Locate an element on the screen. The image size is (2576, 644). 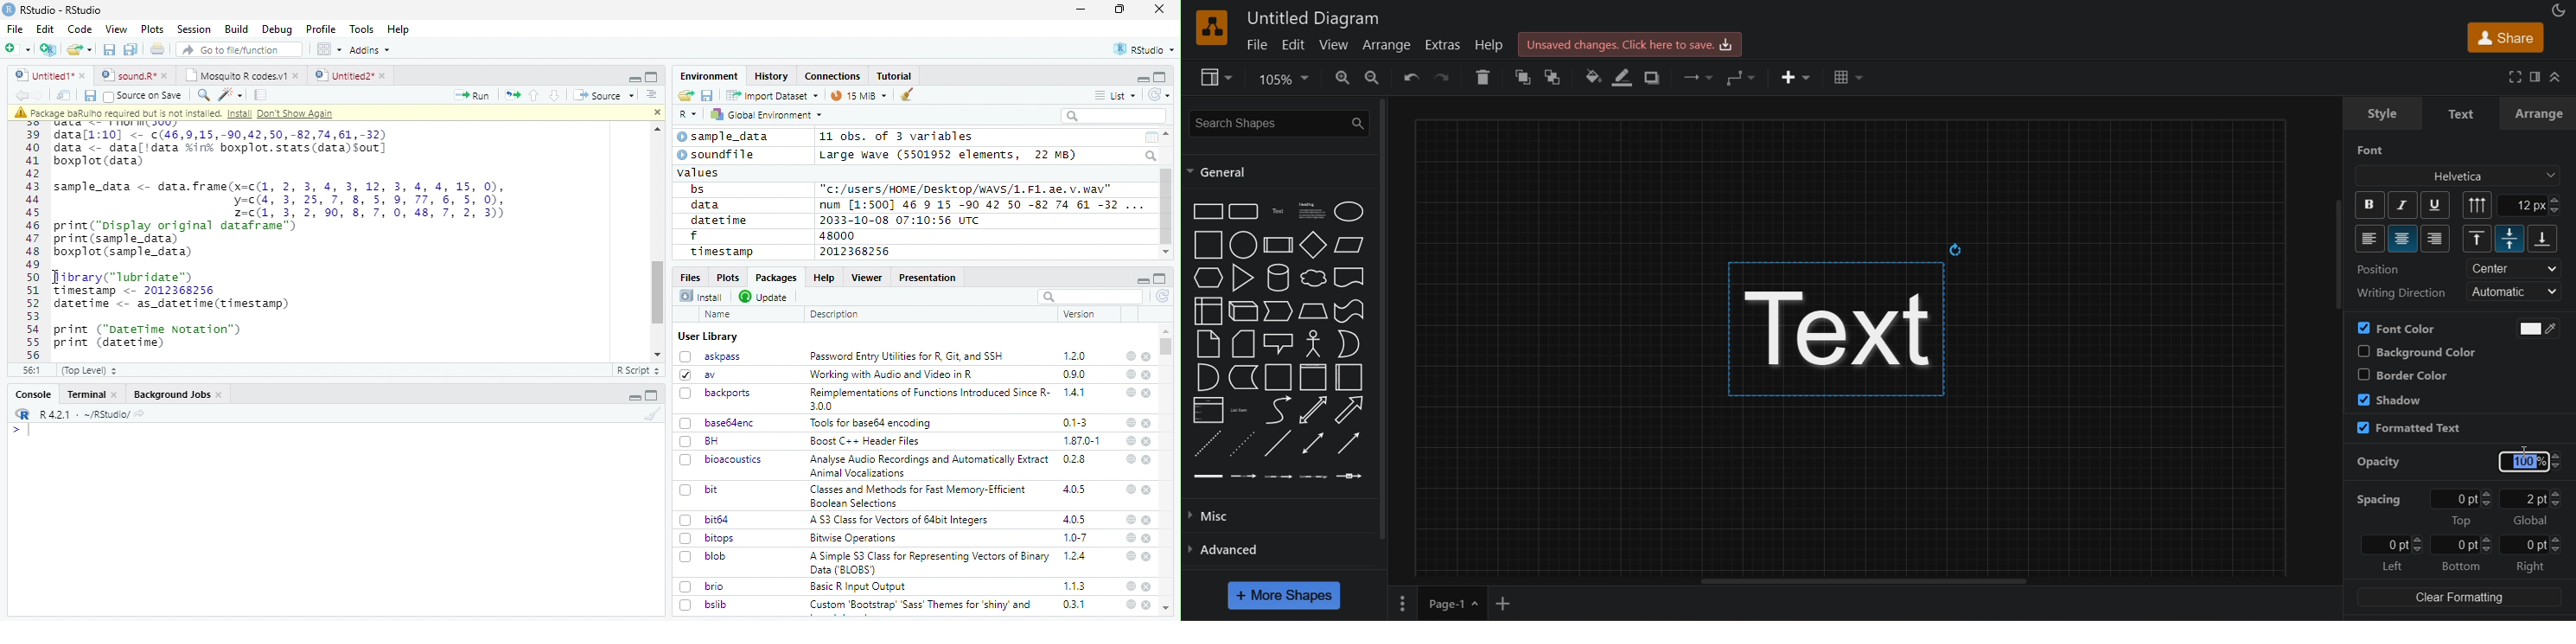
Analyse Audio Recordings and Automatically ExtractAnimal Vocalizations is located at coordinates (926, 465).